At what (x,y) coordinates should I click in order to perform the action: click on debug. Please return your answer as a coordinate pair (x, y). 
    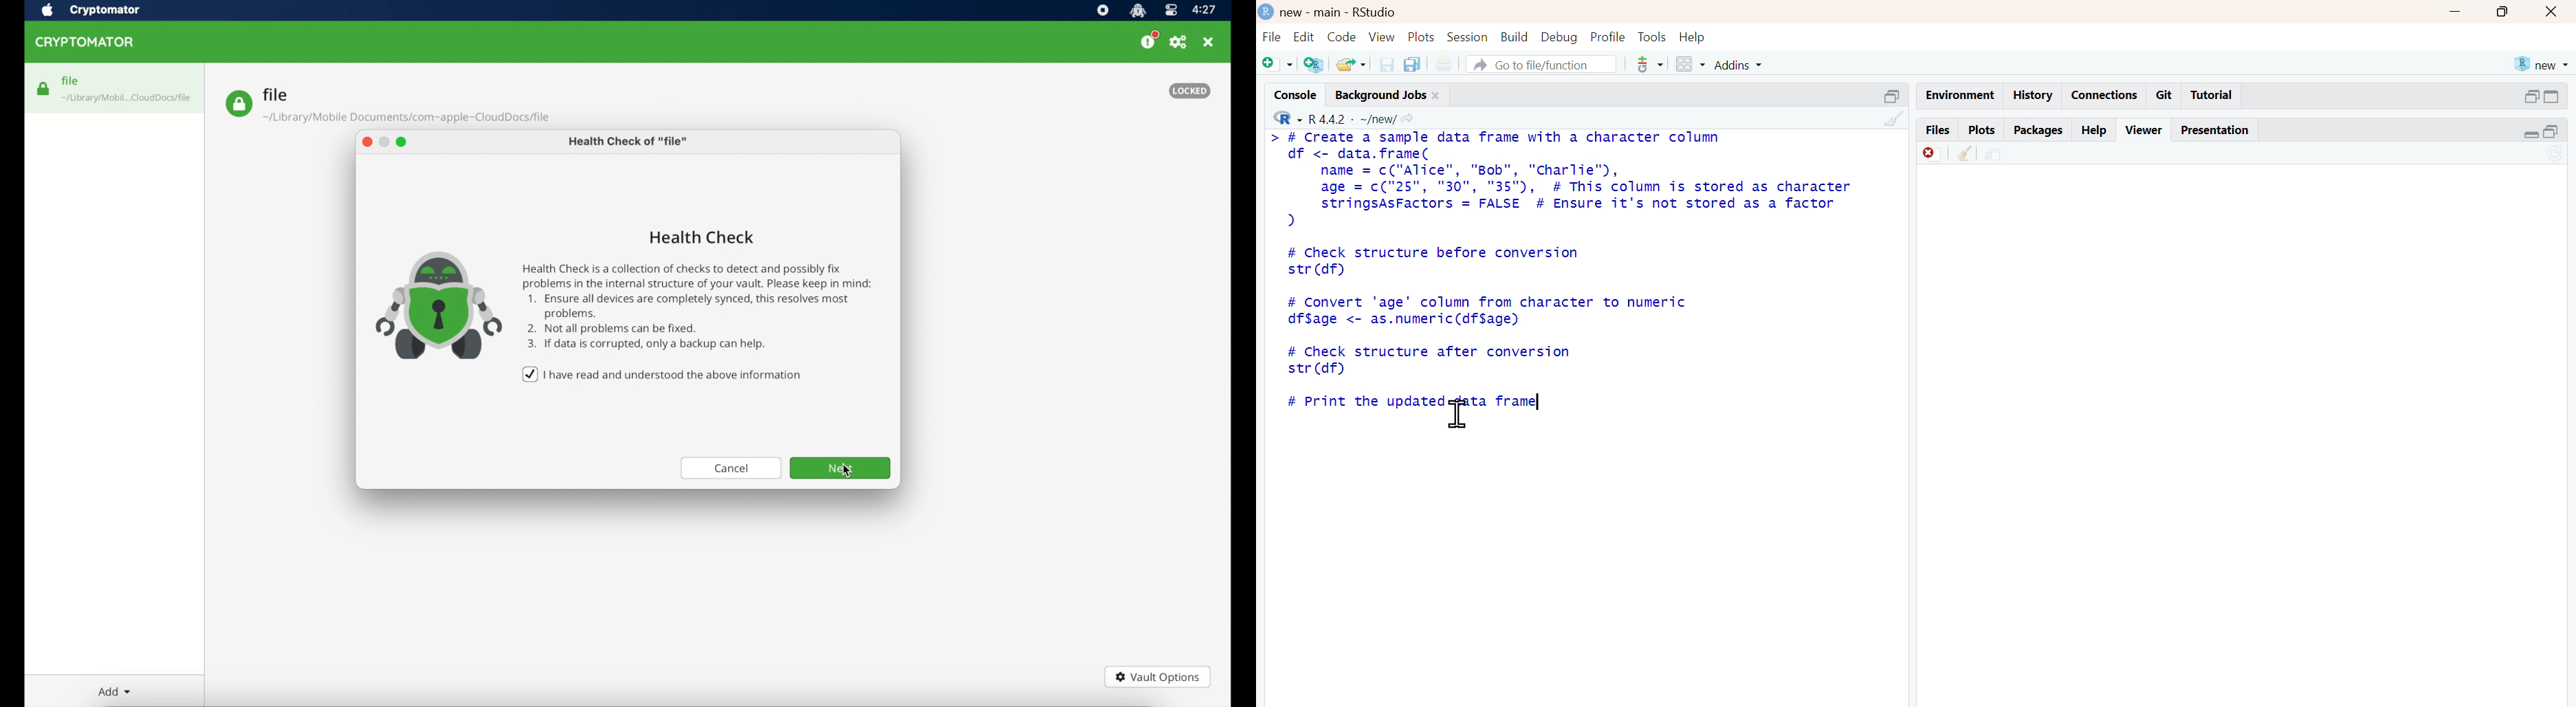
    Looking at the image, I should click on (1559, 38).